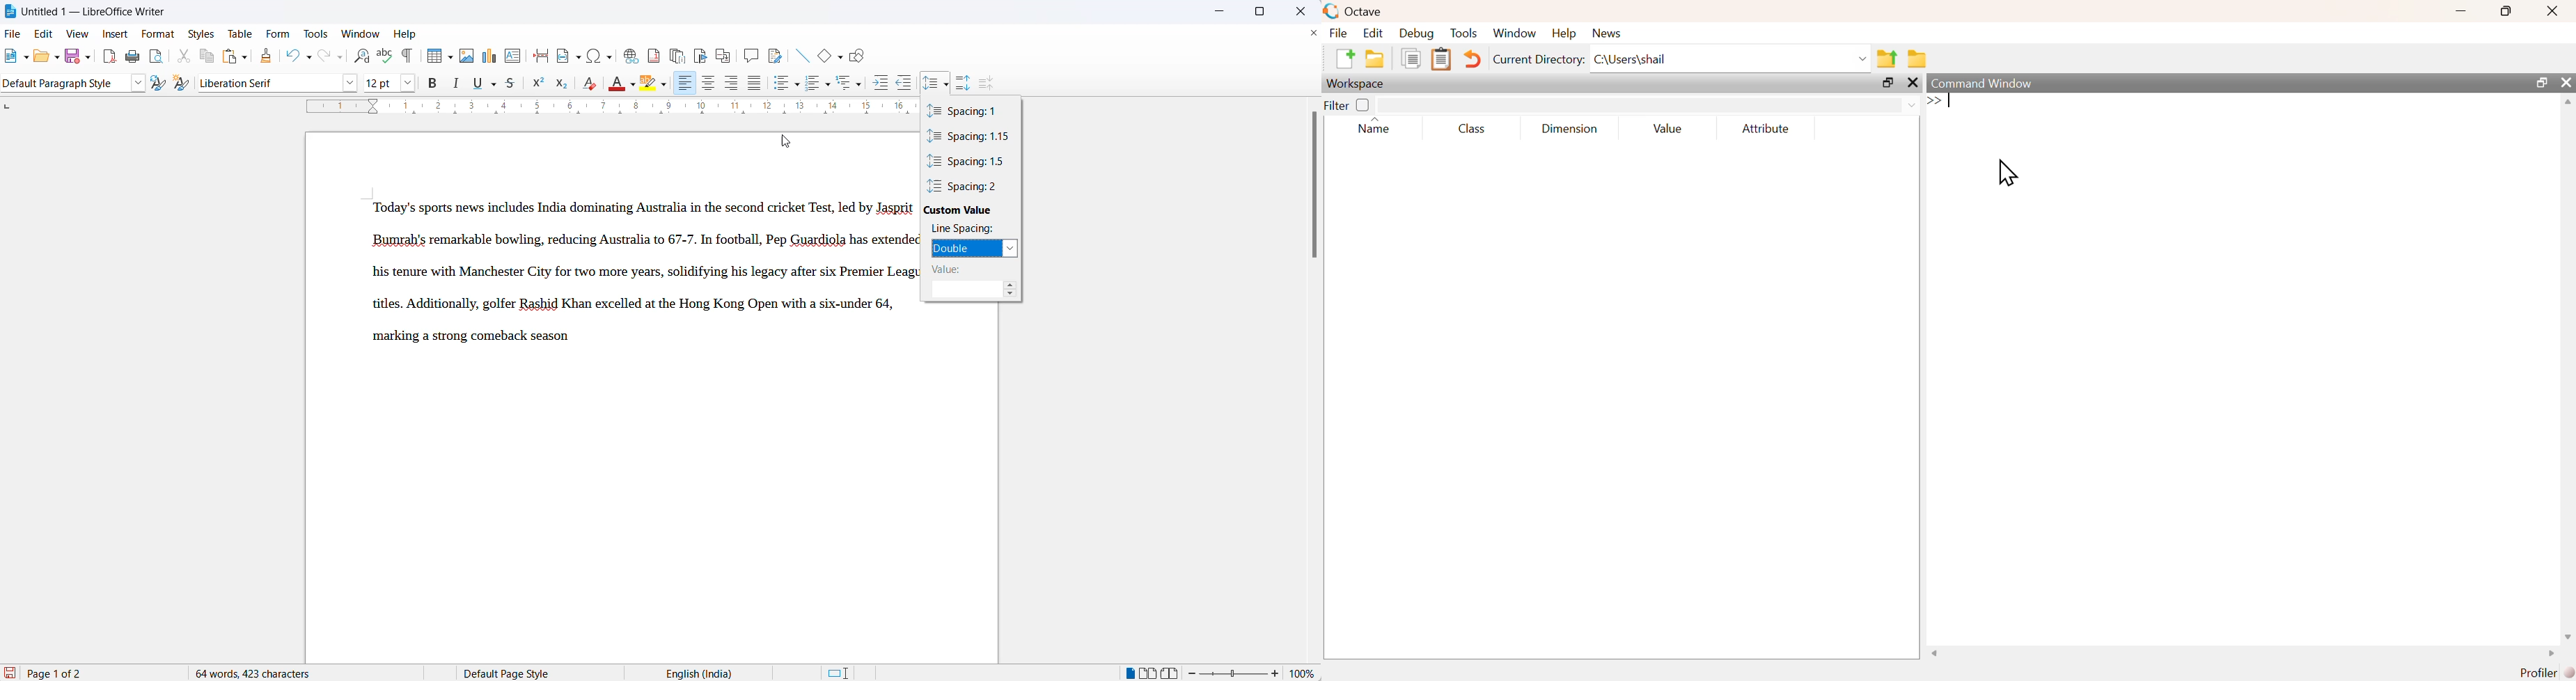 This screenshot has height=700, width=2576. I want to click on tex align center, so click(707, 84).